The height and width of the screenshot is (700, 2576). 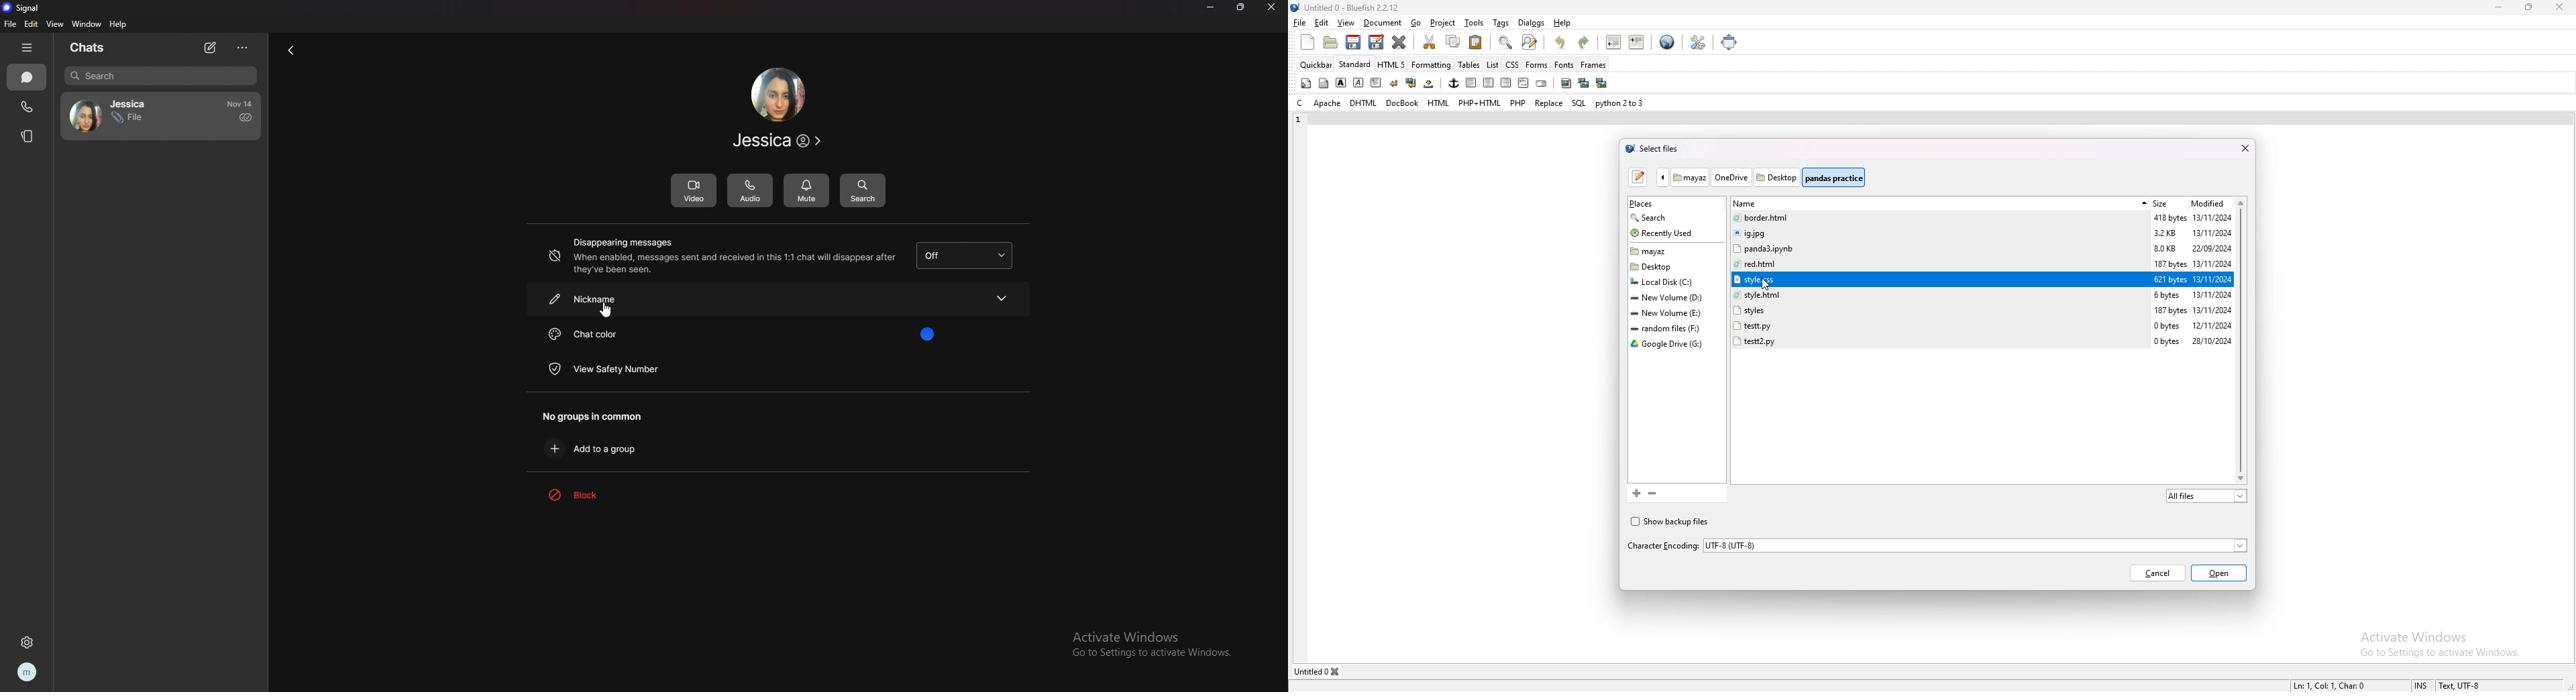 I want to click on folder, so click(x=1672, y=314).